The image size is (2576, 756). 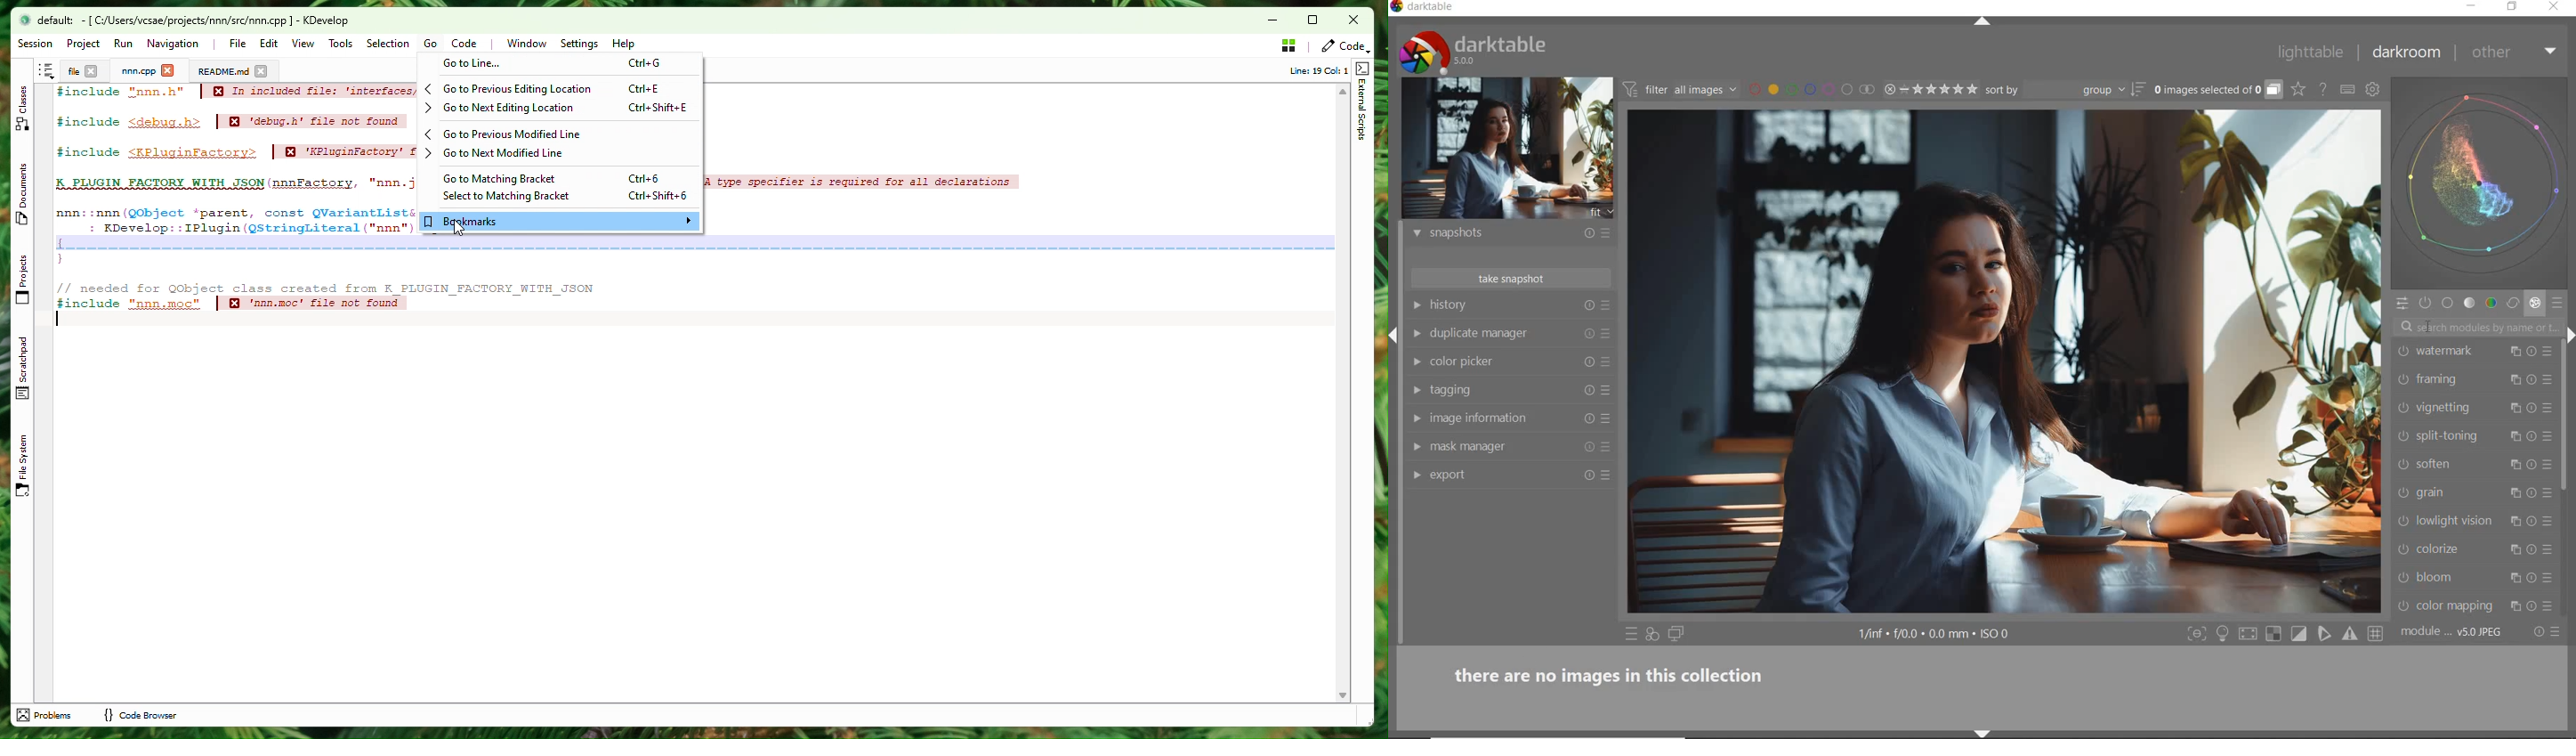 What do you see at coordinates (2403, 407) in the screenshot?
I see `'vignetting' is switched off` at bounding box center [2403, 407].